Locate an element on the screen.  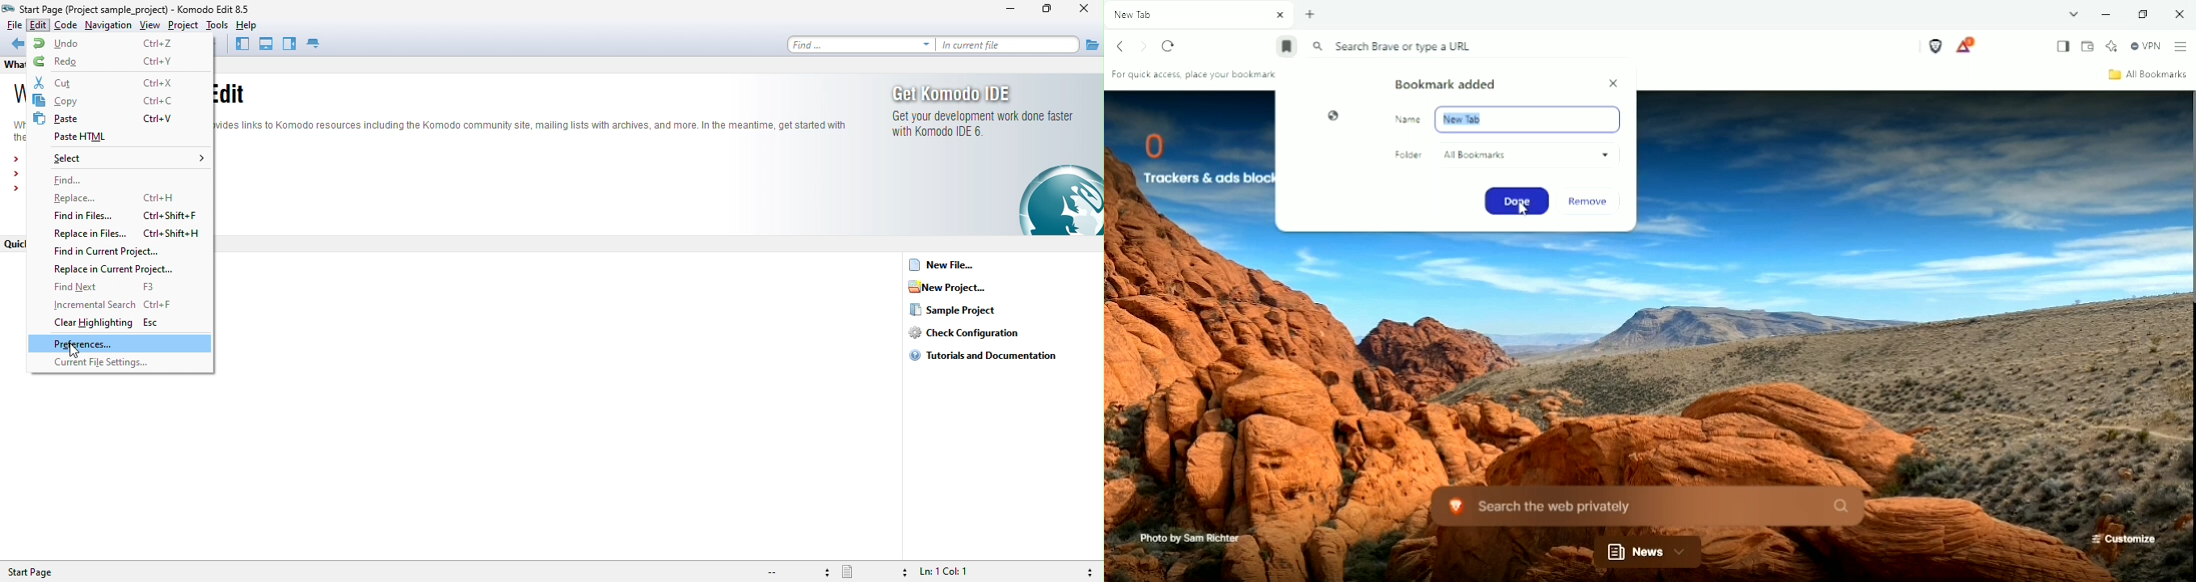
help is located at coordinates (247, 27).